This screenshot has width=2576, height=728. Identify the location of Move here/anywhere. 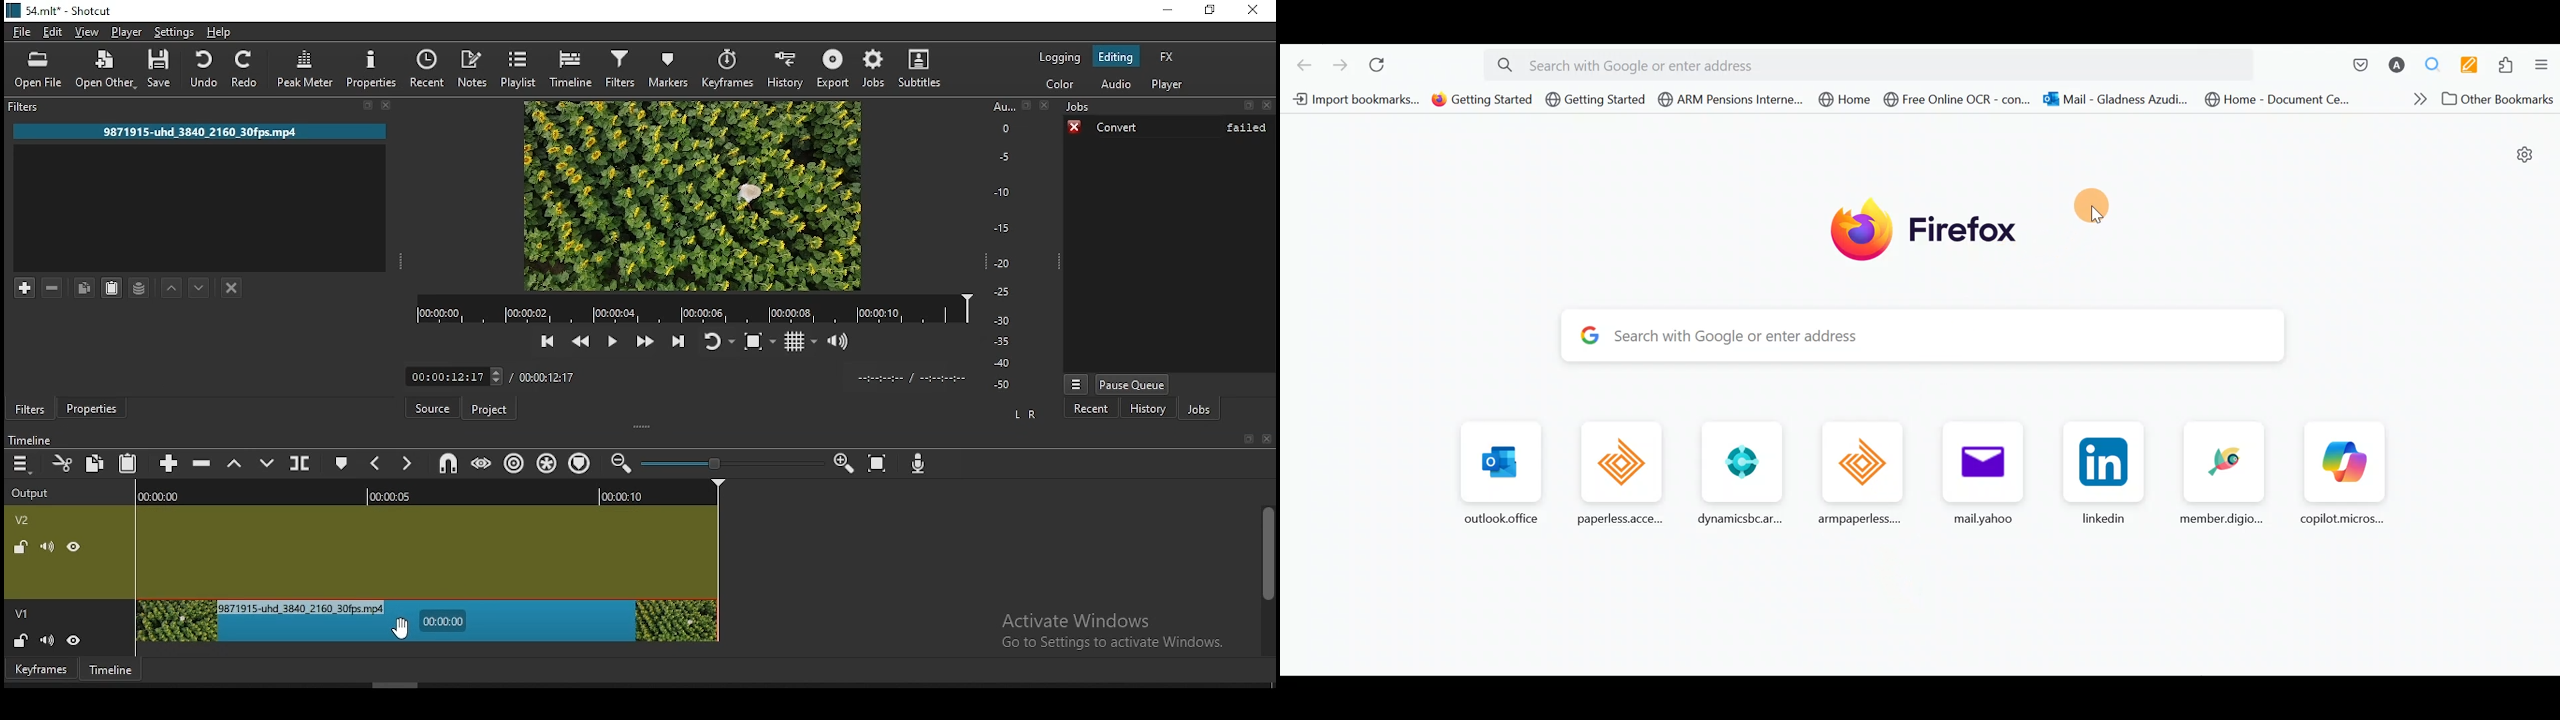
(2090, 206).